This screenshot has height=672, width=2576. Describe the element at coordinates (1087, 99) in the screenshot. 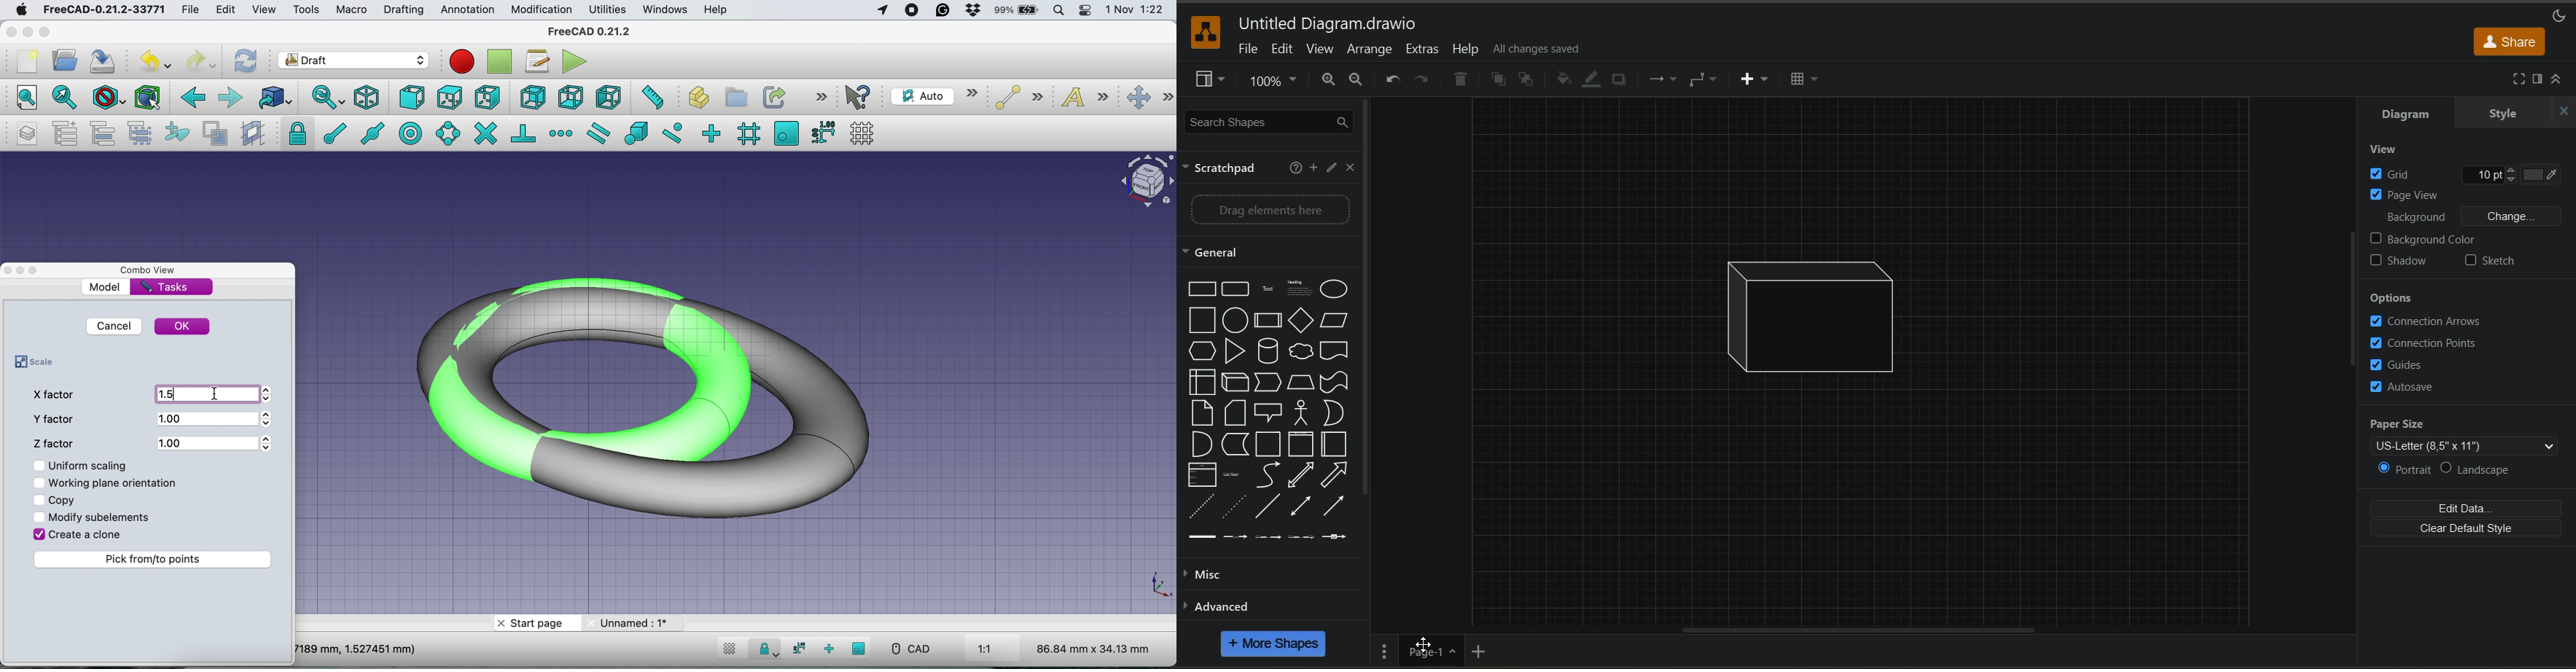

I see `text` at that location.